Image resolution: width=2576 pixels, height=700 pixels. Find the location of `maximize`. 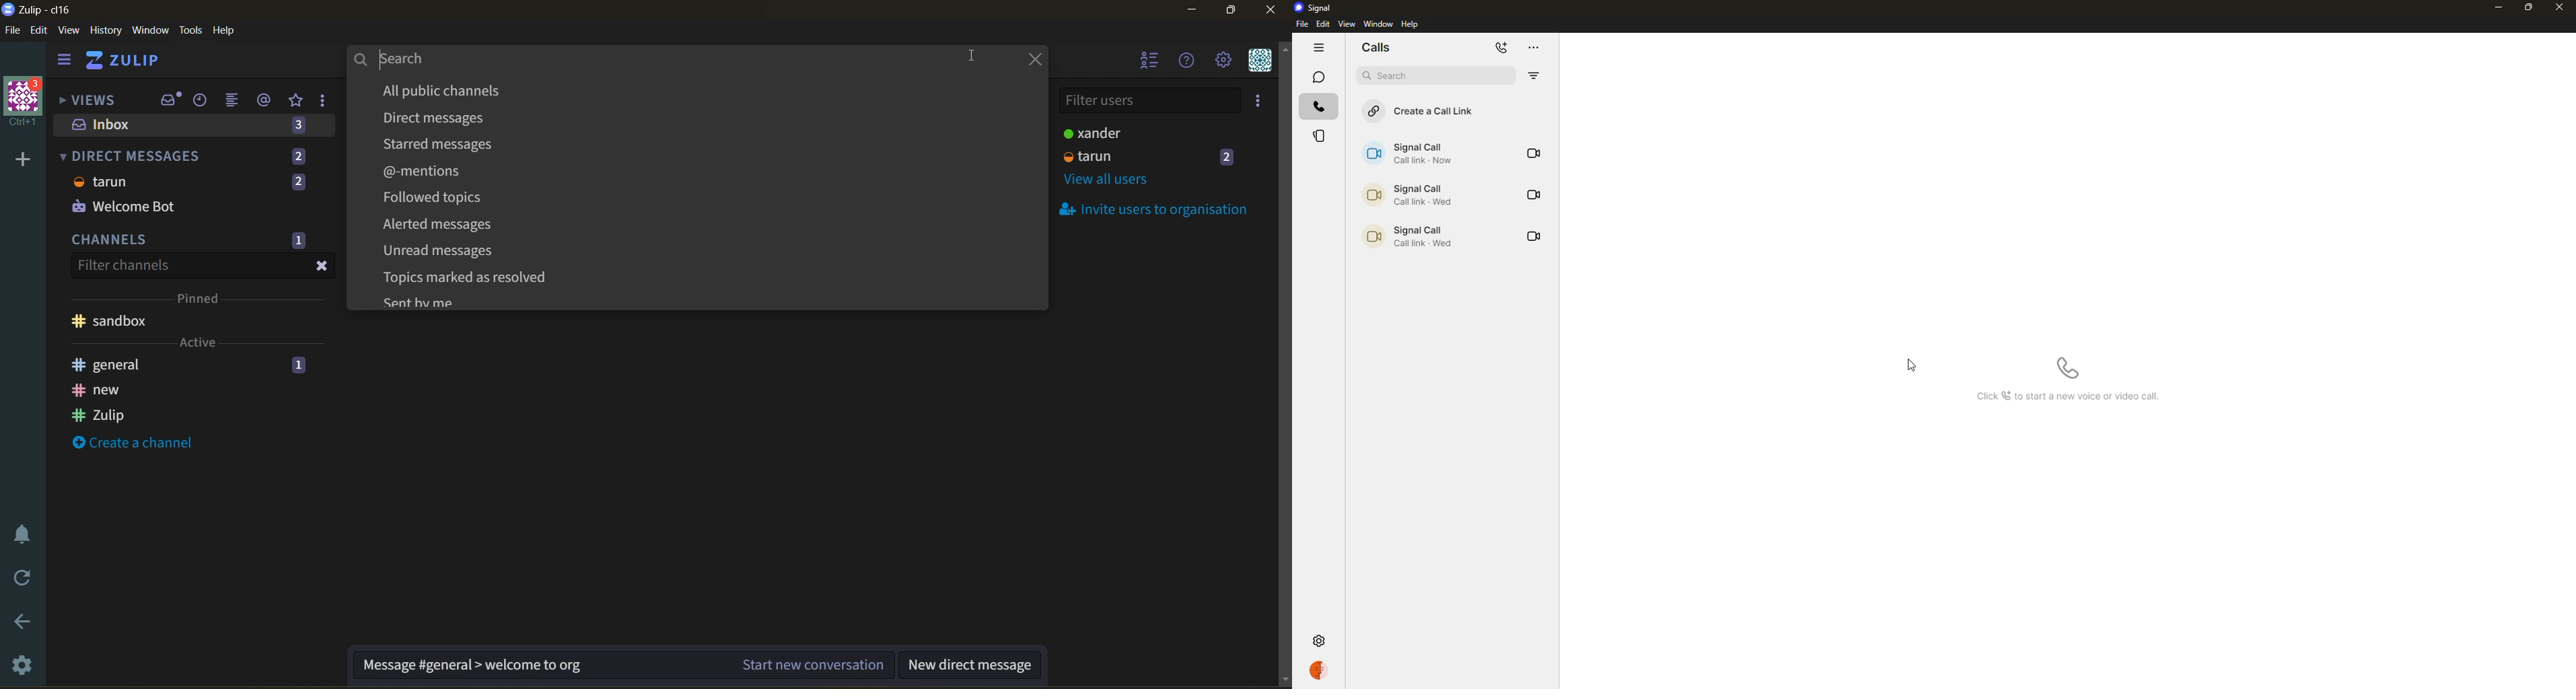

maximize is located at coordinates (1234, 10).